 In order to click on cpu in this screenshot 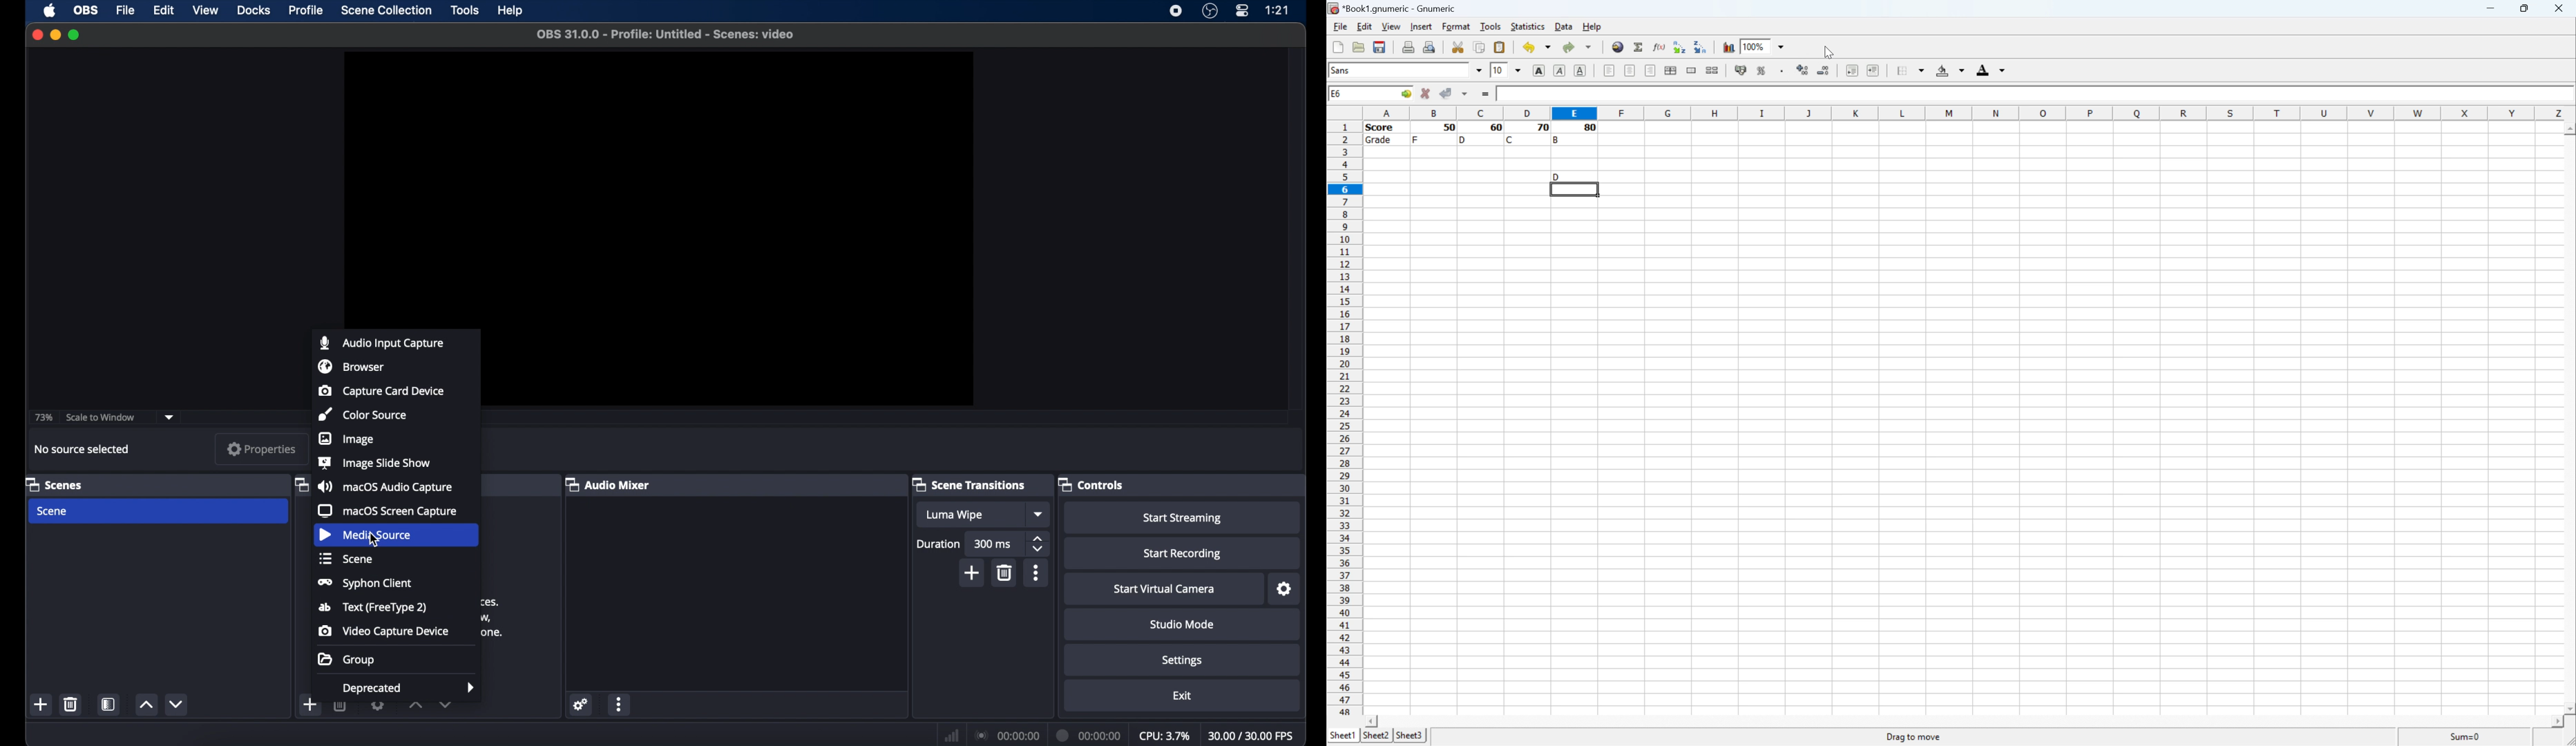, I will do `click(1164, 735)`.